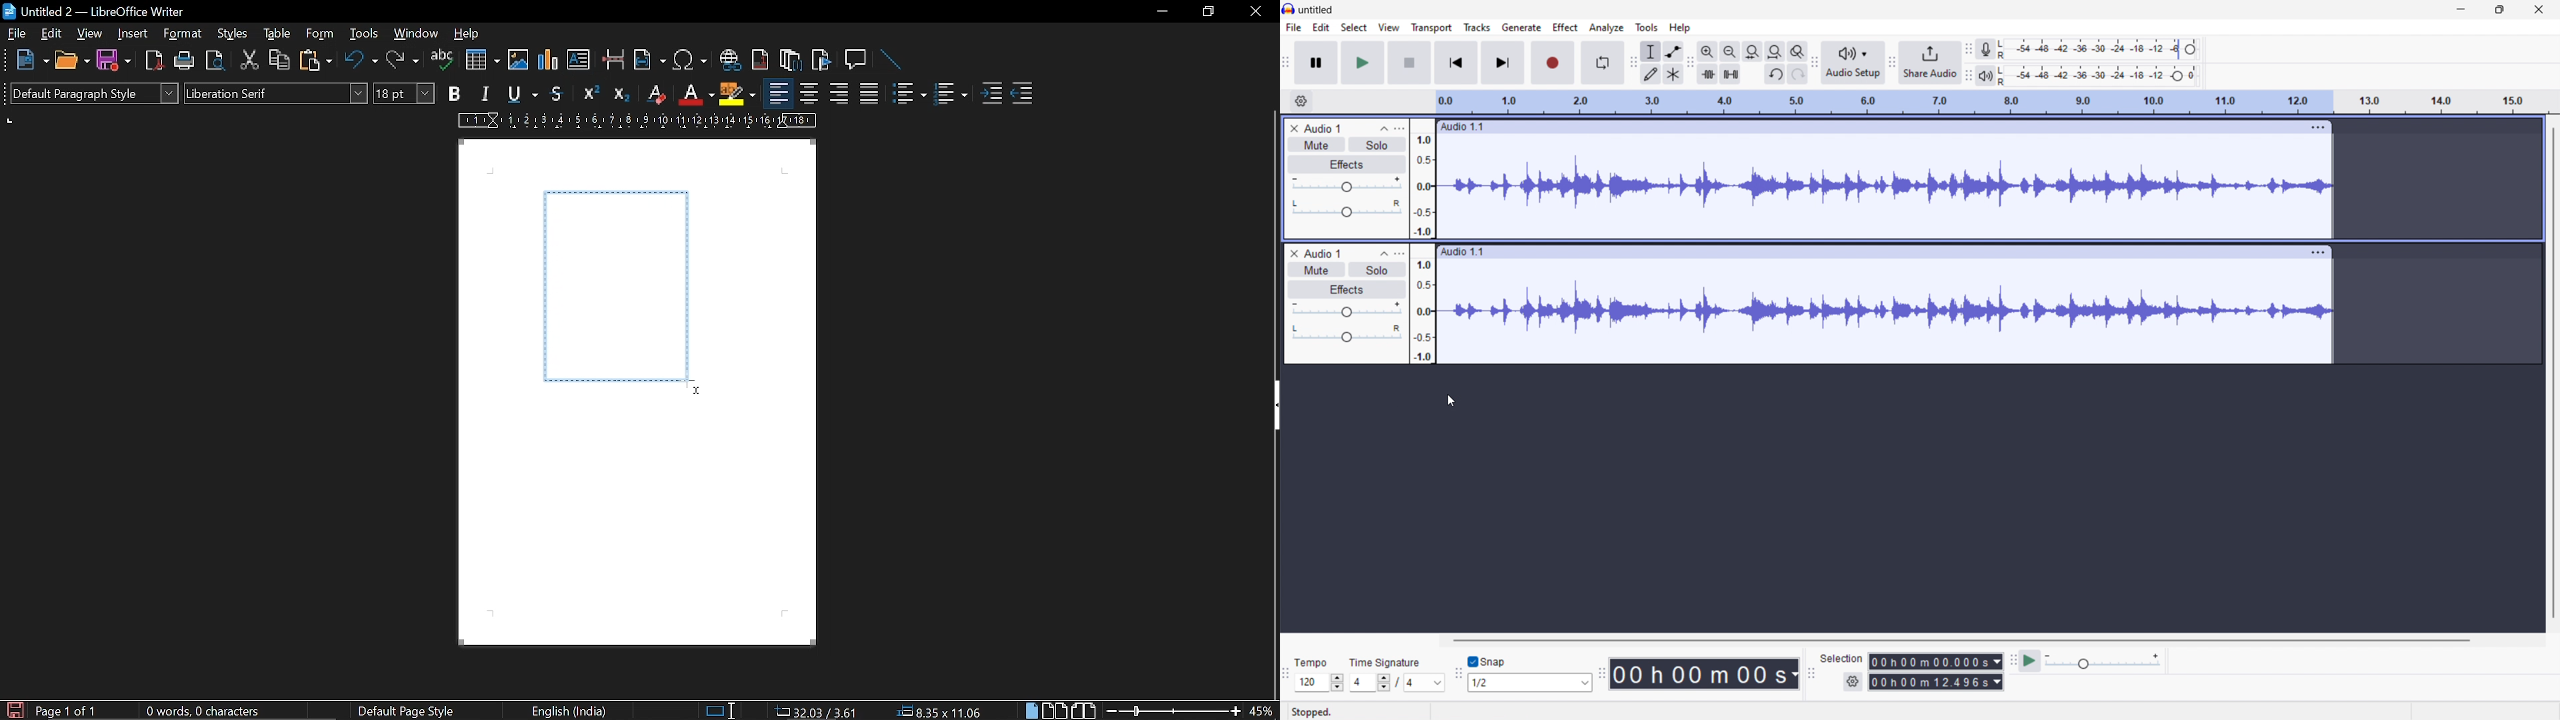  I want to click on windows, so click(416, 35).